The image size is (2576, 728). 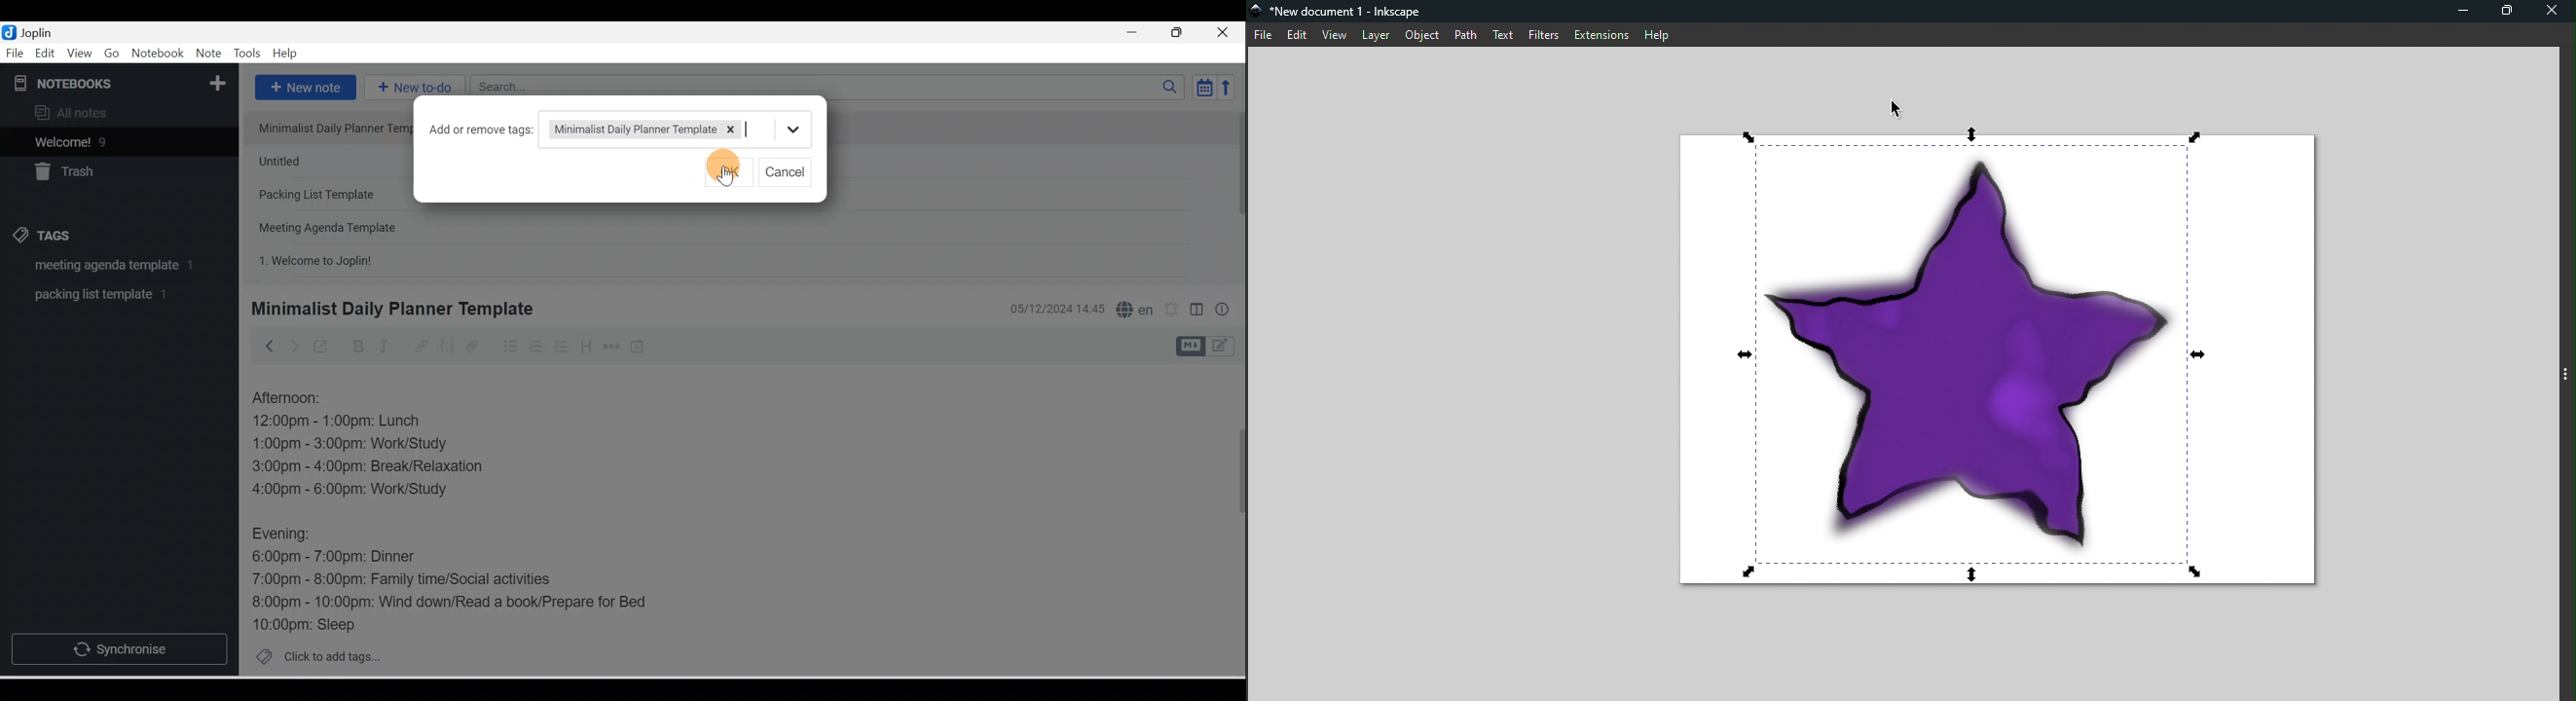 I want to click on Edit, so click(x=1298, y=34).